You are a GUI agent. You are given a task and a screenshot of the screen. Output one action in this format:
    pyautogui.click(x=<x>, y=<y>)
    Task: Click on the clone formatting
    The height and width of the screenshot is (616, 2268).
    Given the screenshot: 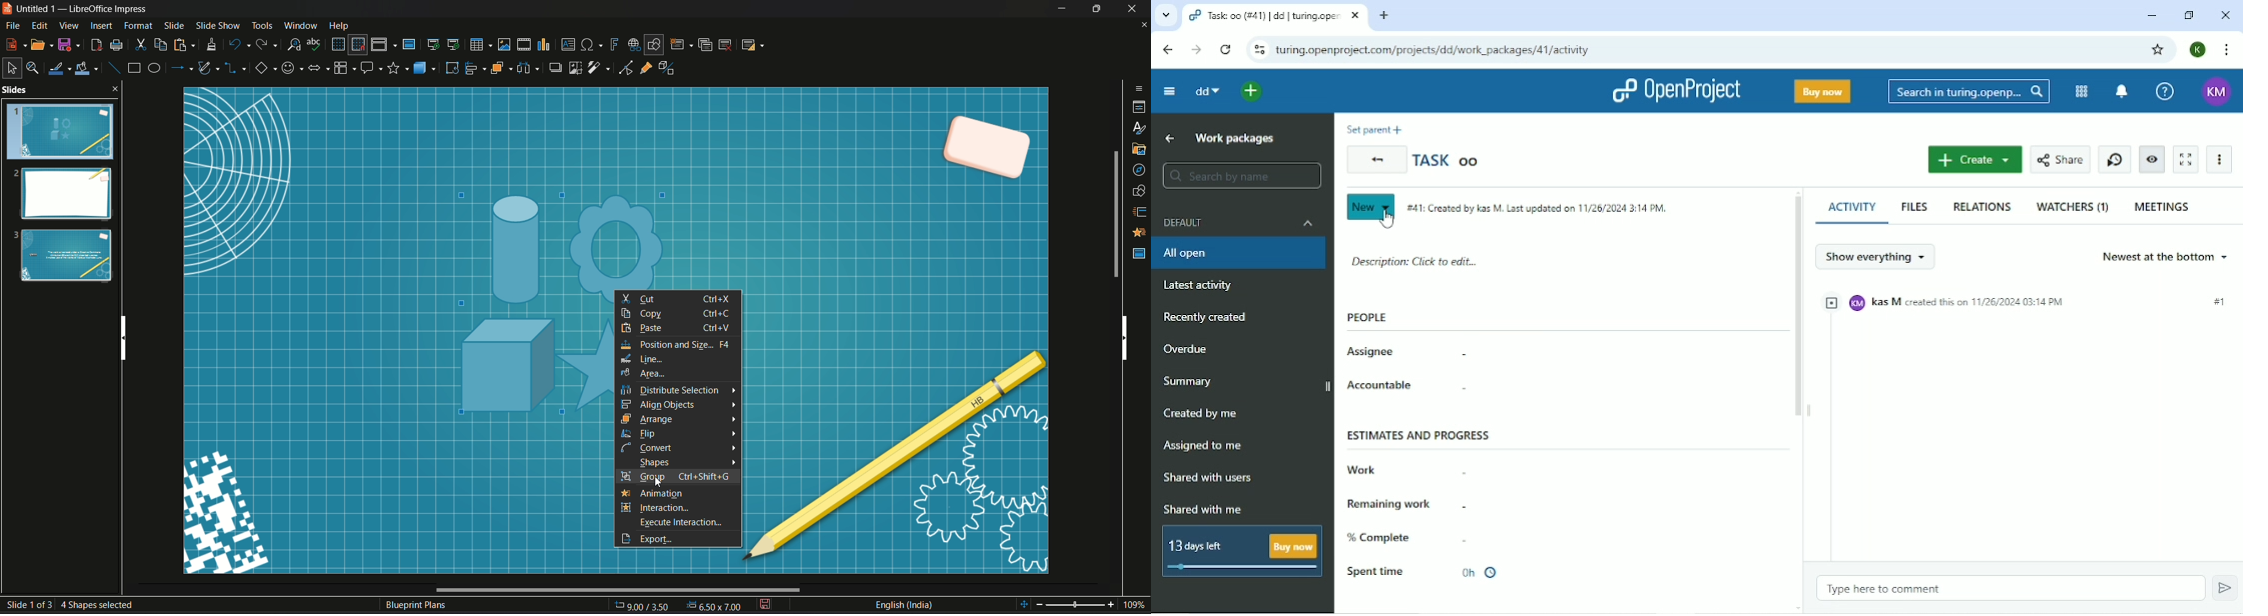 What is the action you would take?
    pyautogui.click(x=211, y=44)
    